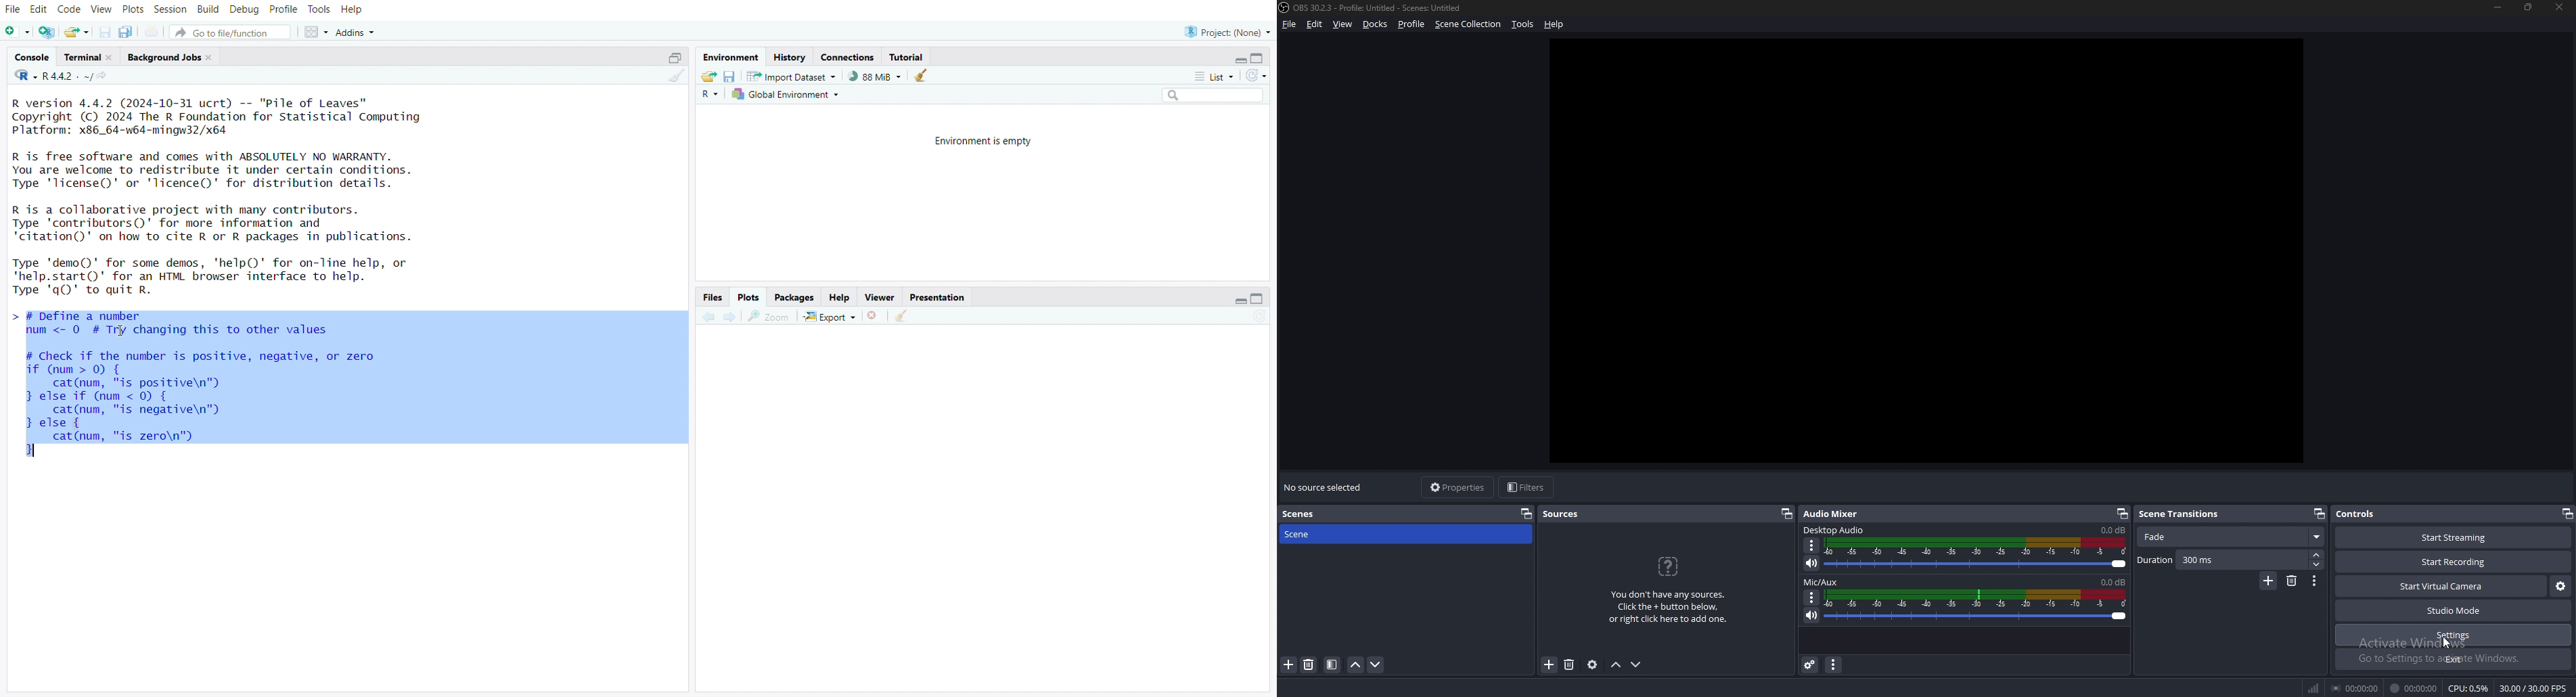  I want to click on clear console, so click(676, 78).